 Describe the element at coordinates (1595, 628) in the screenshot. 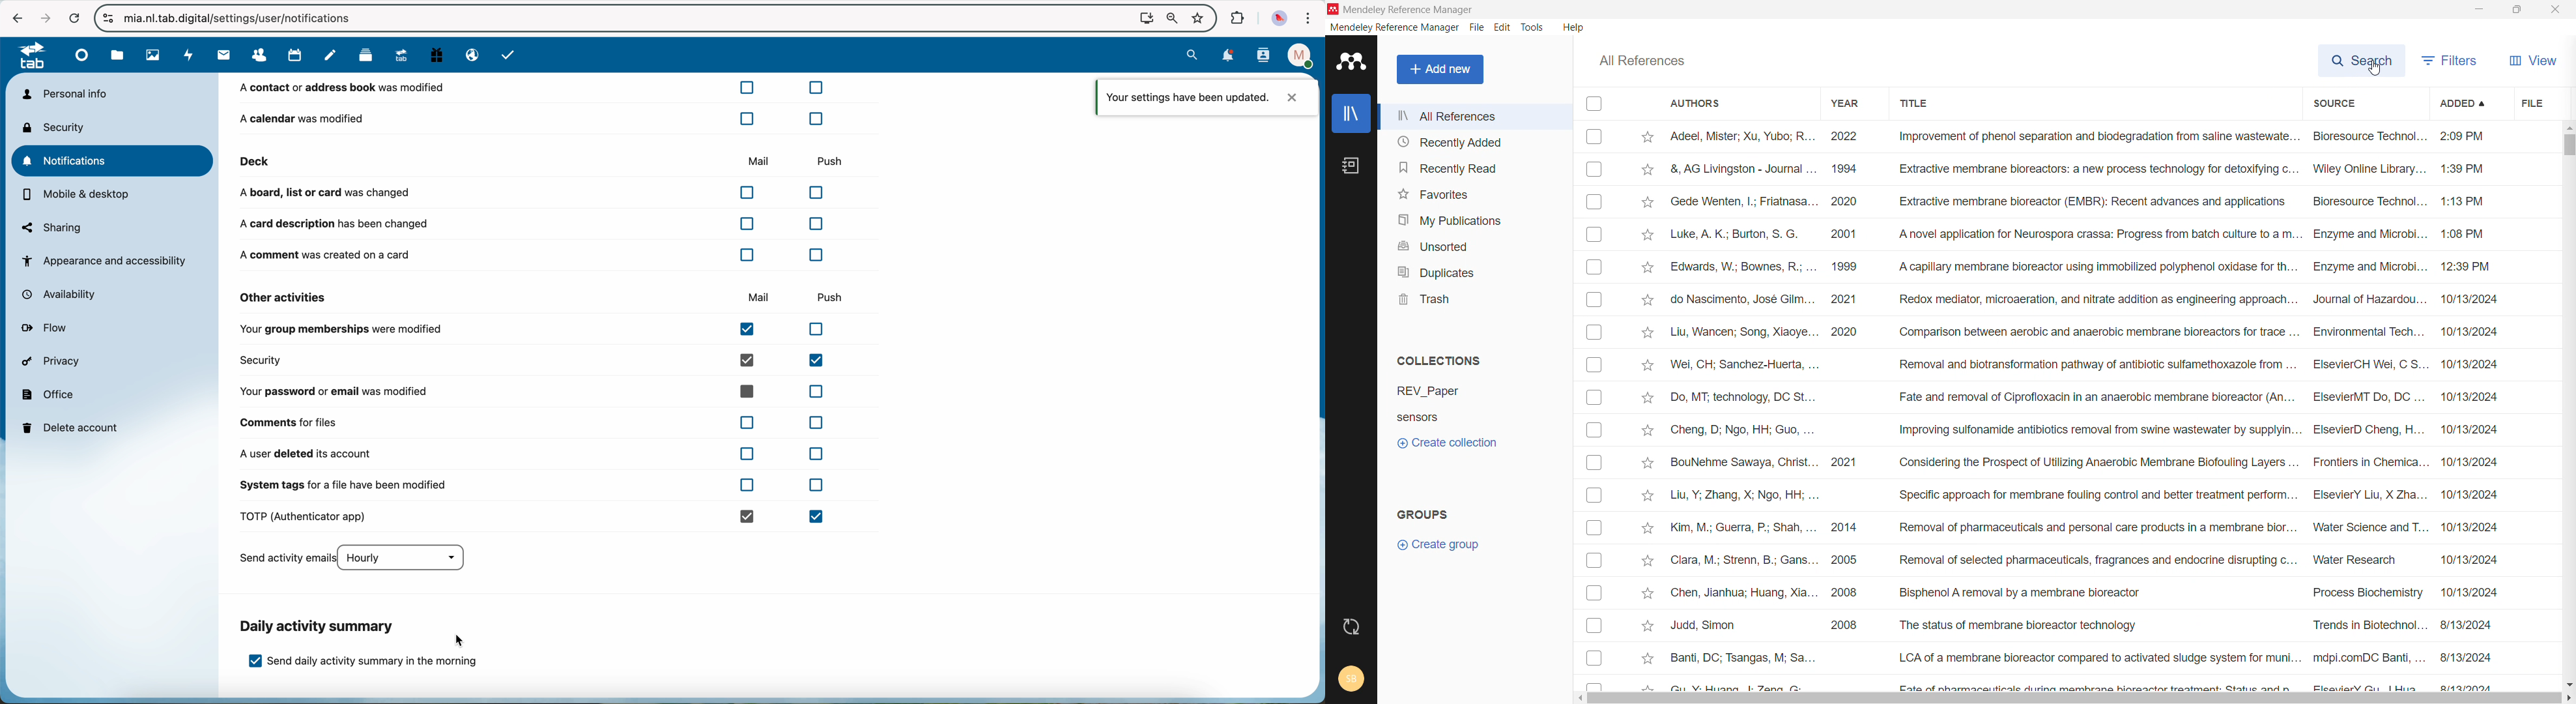

I see `Checkbox` at that location.